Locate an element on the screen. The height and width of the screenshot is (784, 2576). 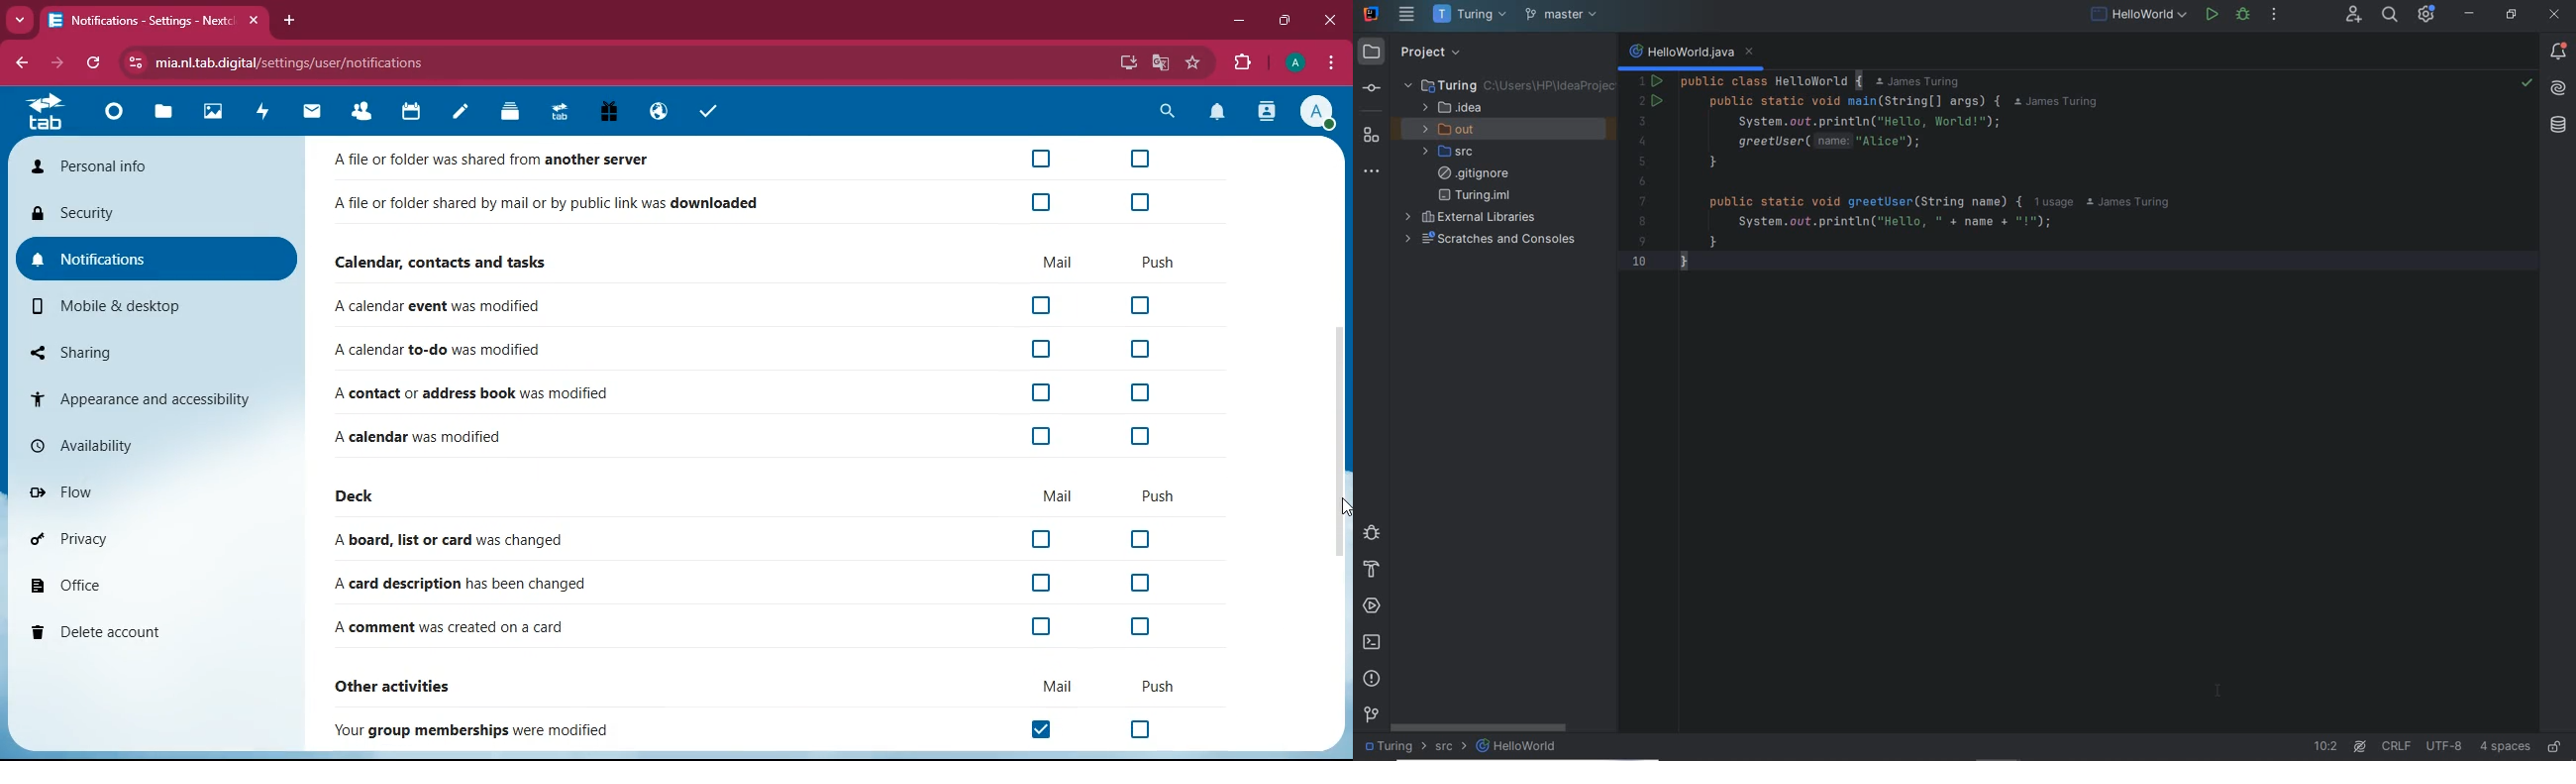
off is located at coordinates (1137, 351).